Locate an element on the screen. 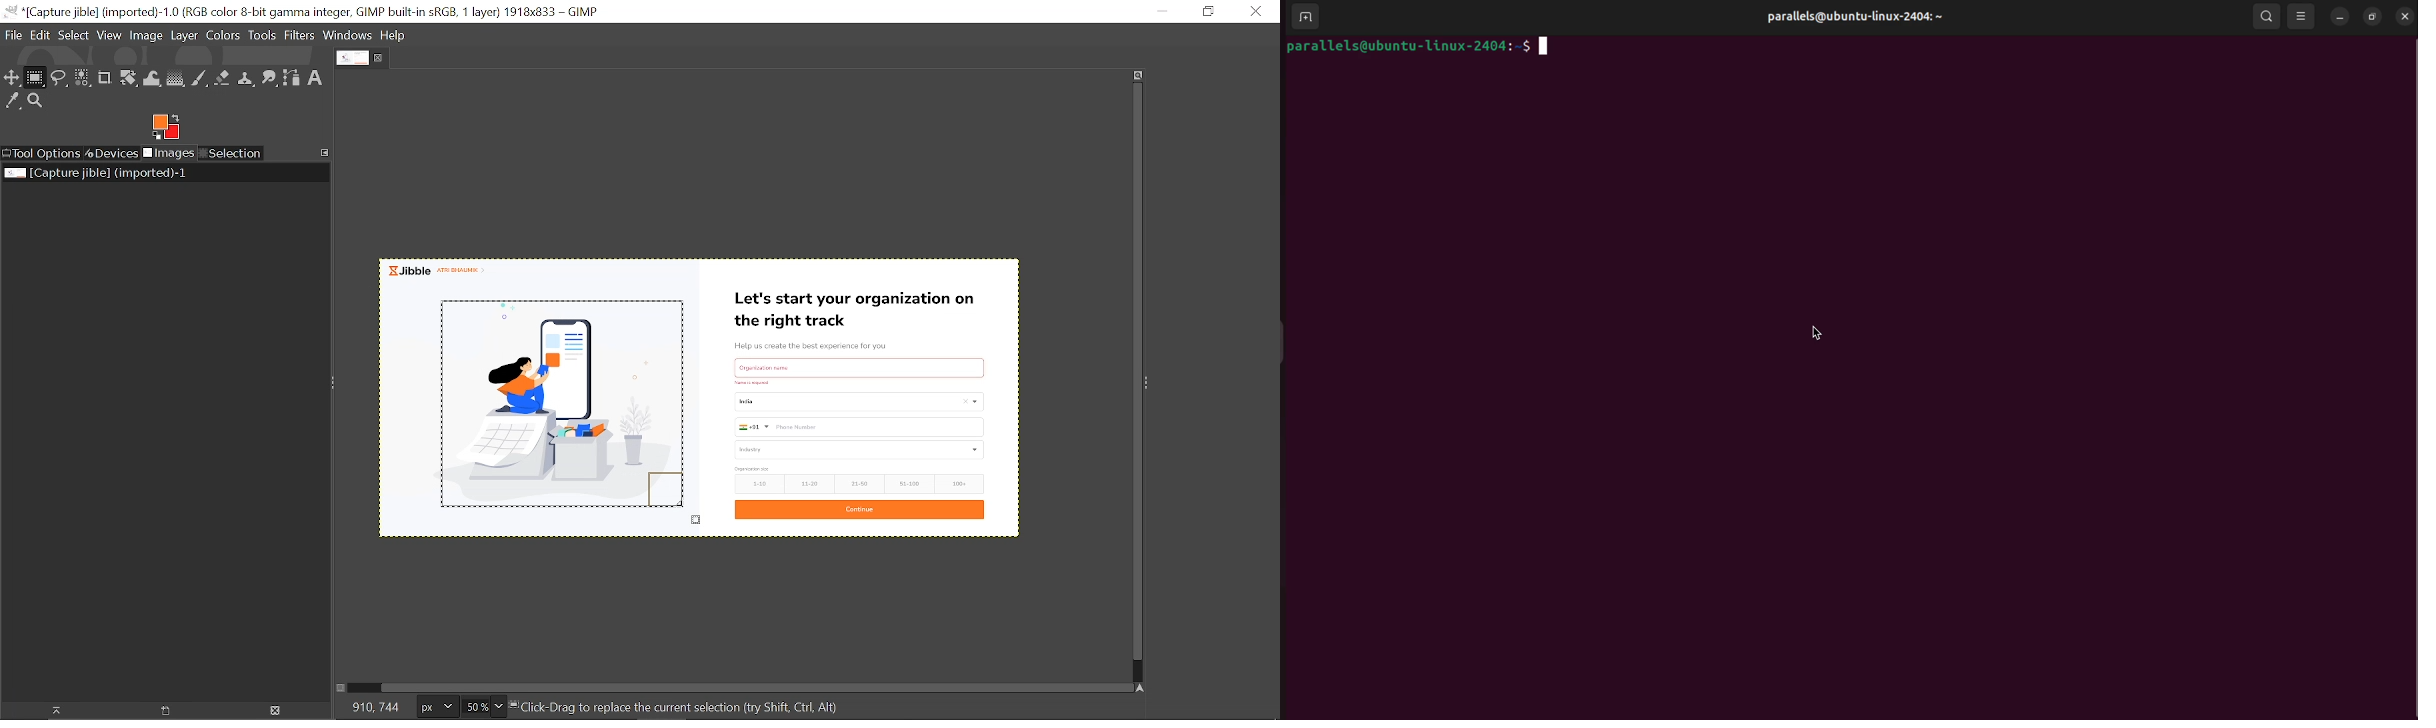  186, 126 is located at coordinates (369, 708).